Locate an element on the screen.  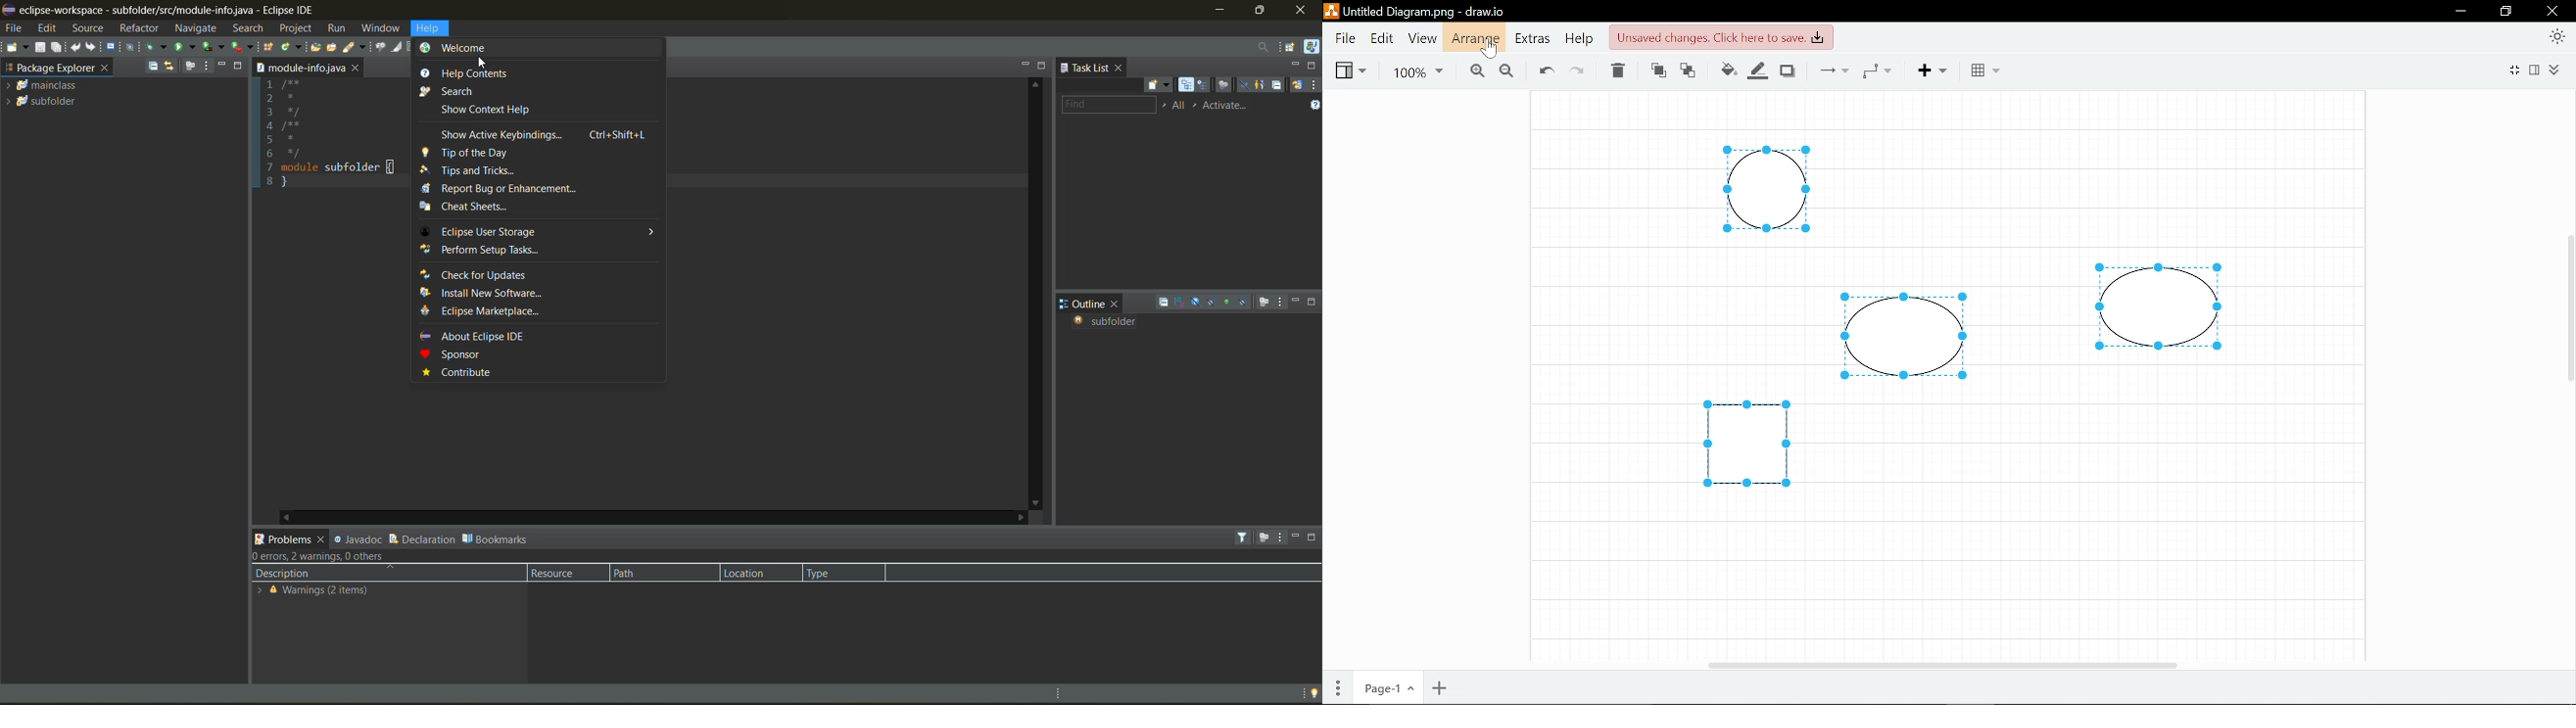
sort is located at coordinates (1180, 302).